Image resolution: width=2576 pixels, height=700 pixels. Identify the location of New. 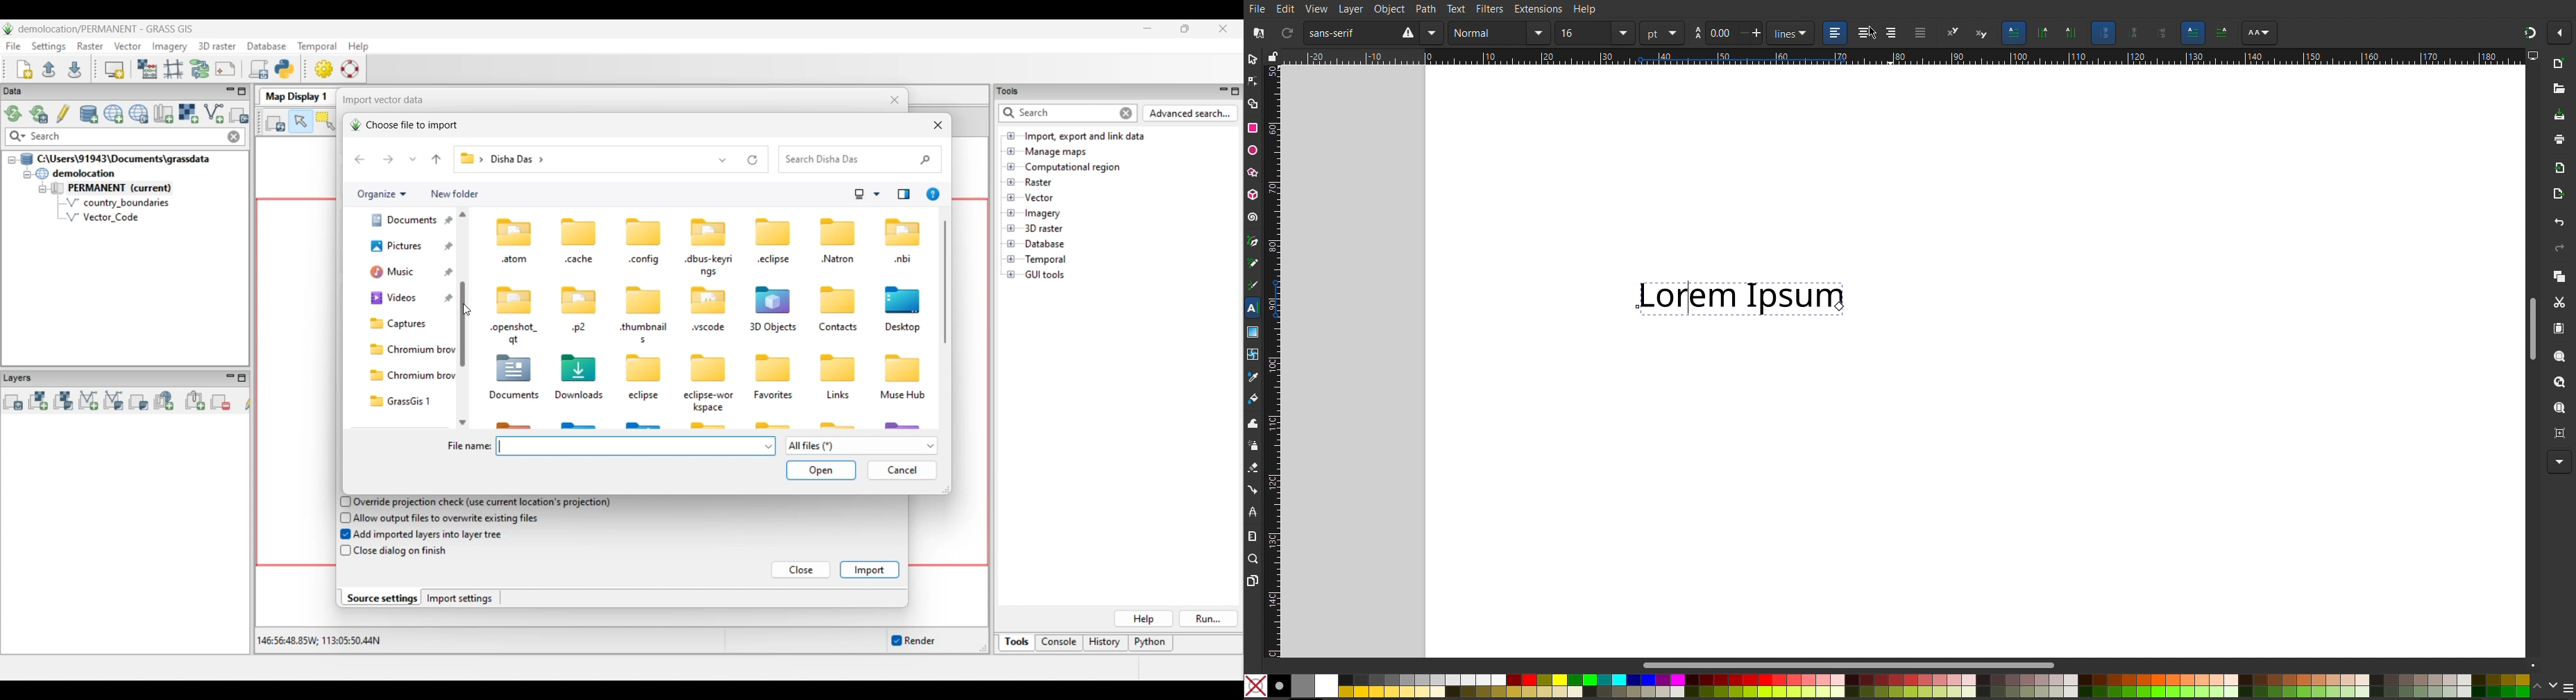
(2560, 65).